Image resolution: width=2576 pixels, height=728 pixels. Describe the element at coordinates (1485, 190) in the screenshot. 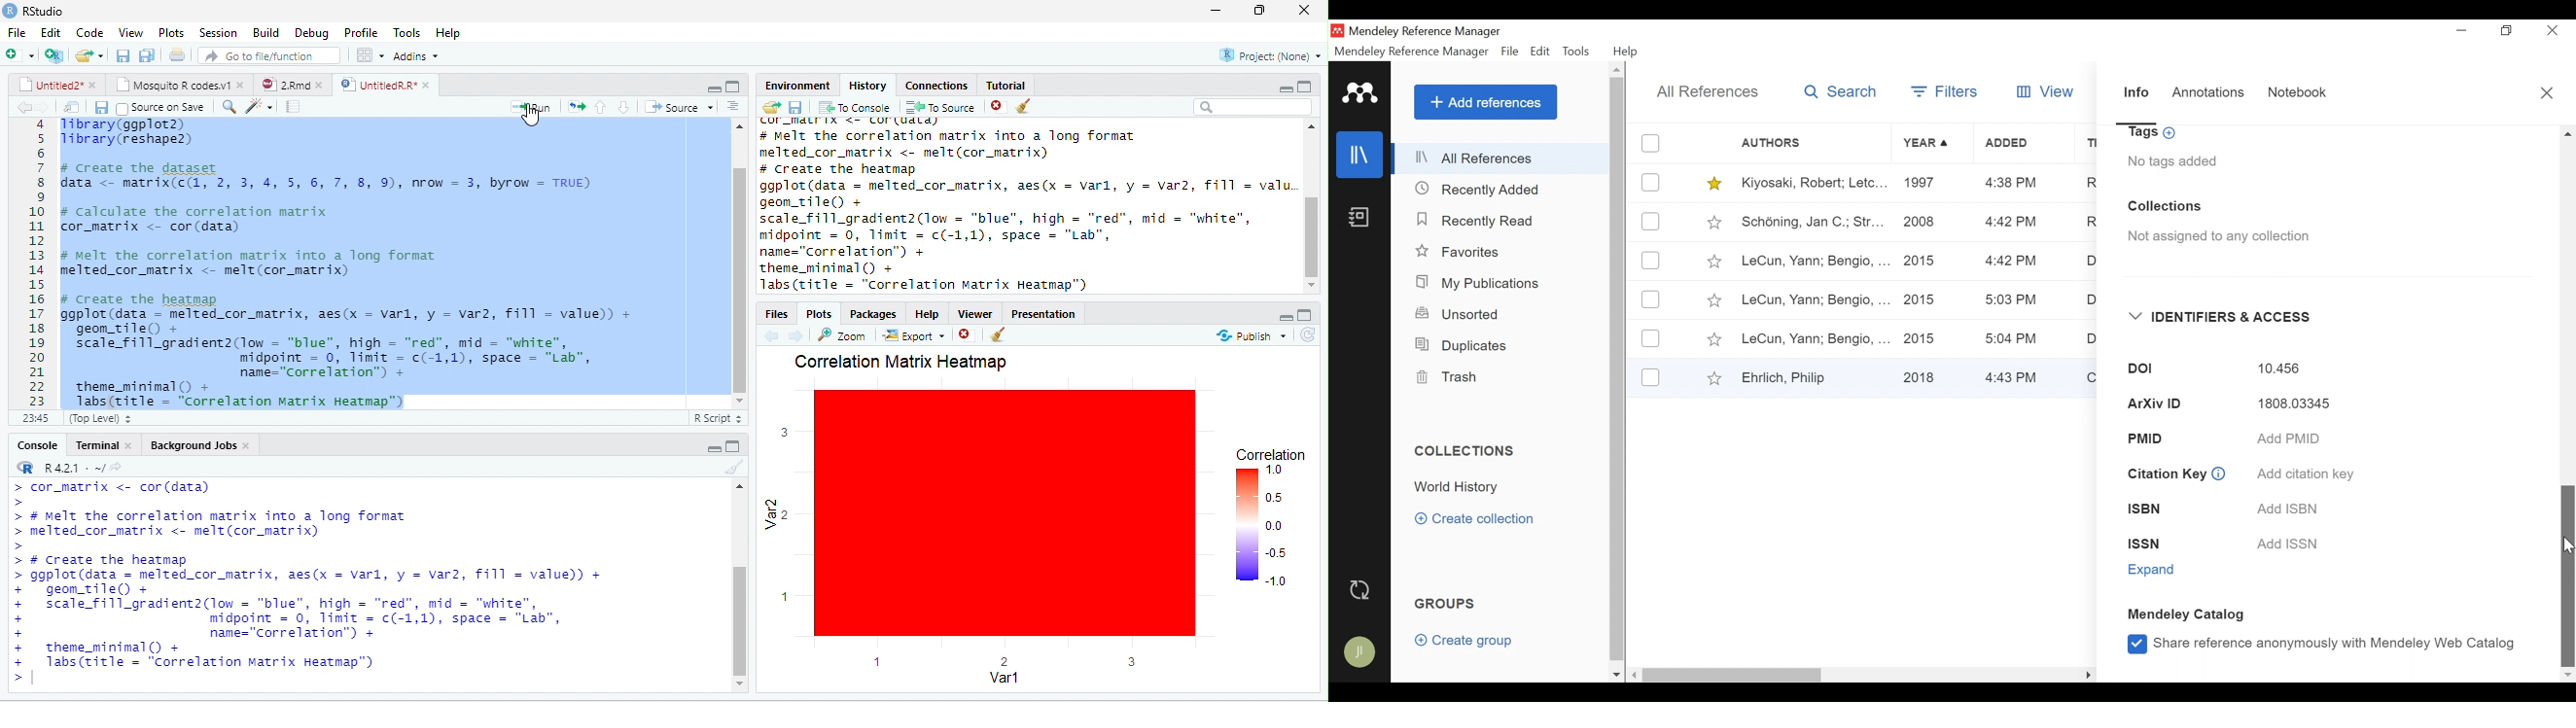

I see `Recently Added` at that location.